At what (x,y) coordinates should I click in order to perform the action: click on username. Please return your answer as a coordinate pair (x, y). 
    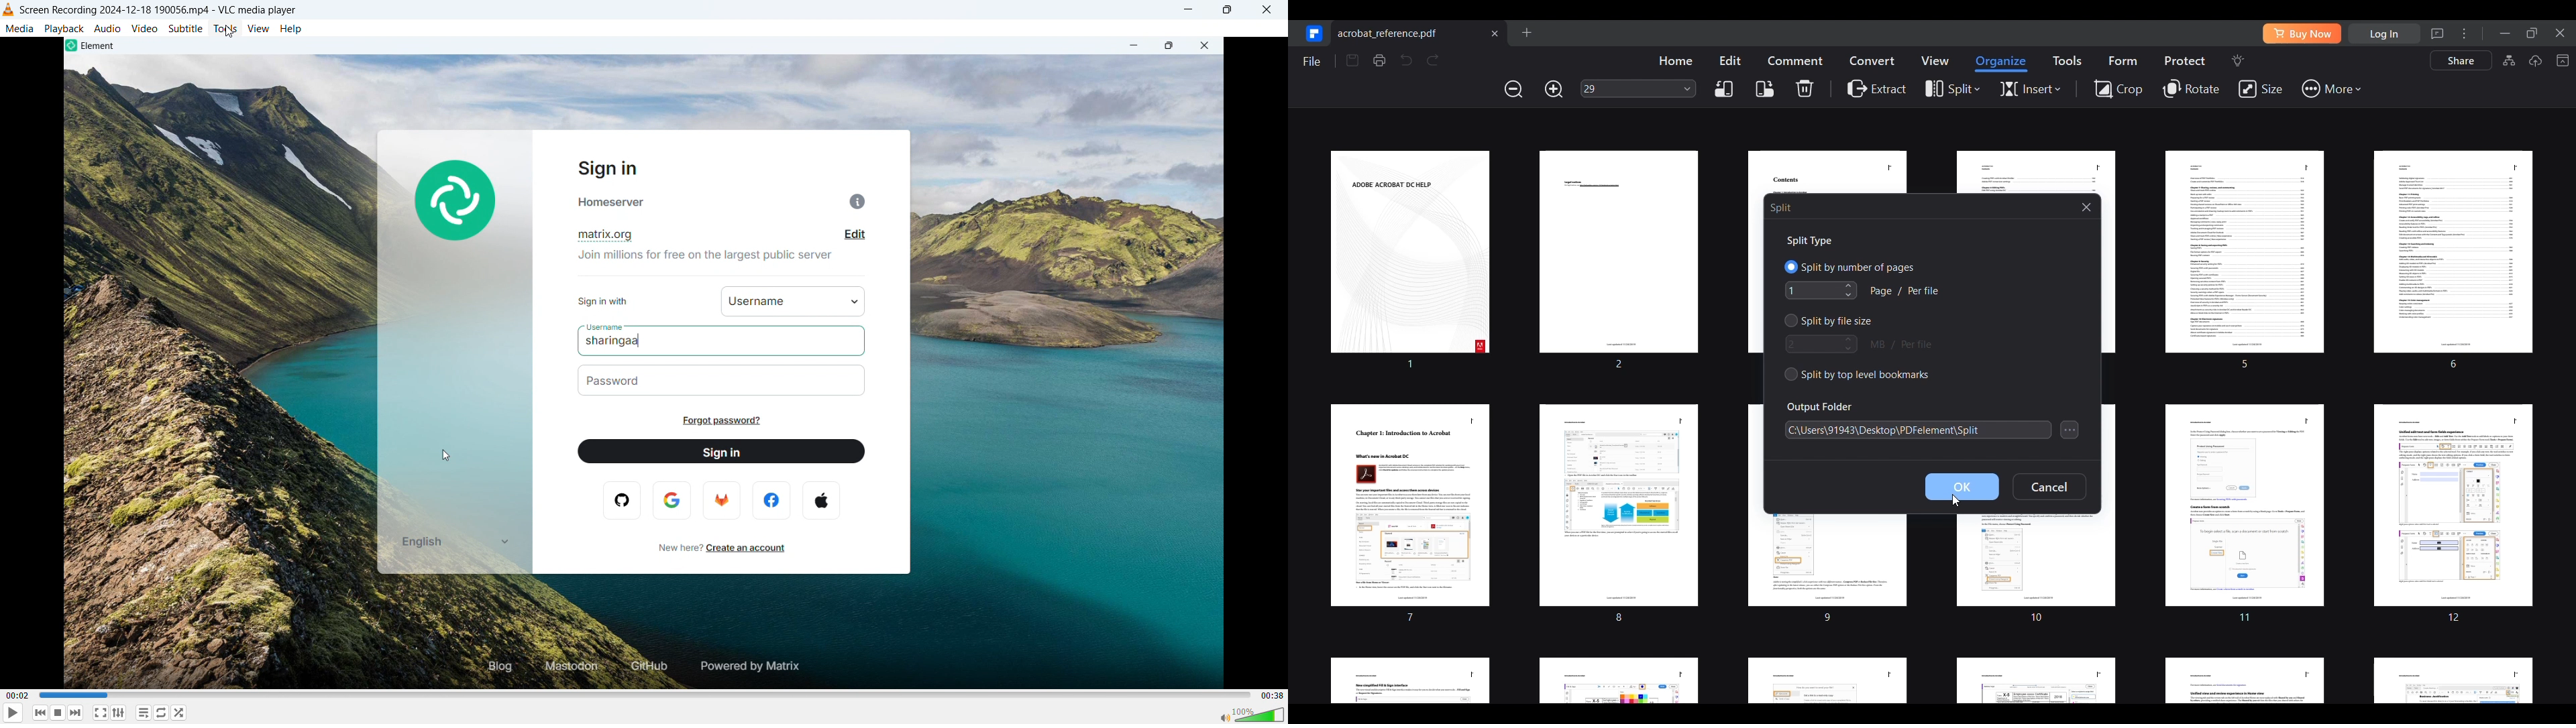
    Looking at the image, I should click on (606, 326).